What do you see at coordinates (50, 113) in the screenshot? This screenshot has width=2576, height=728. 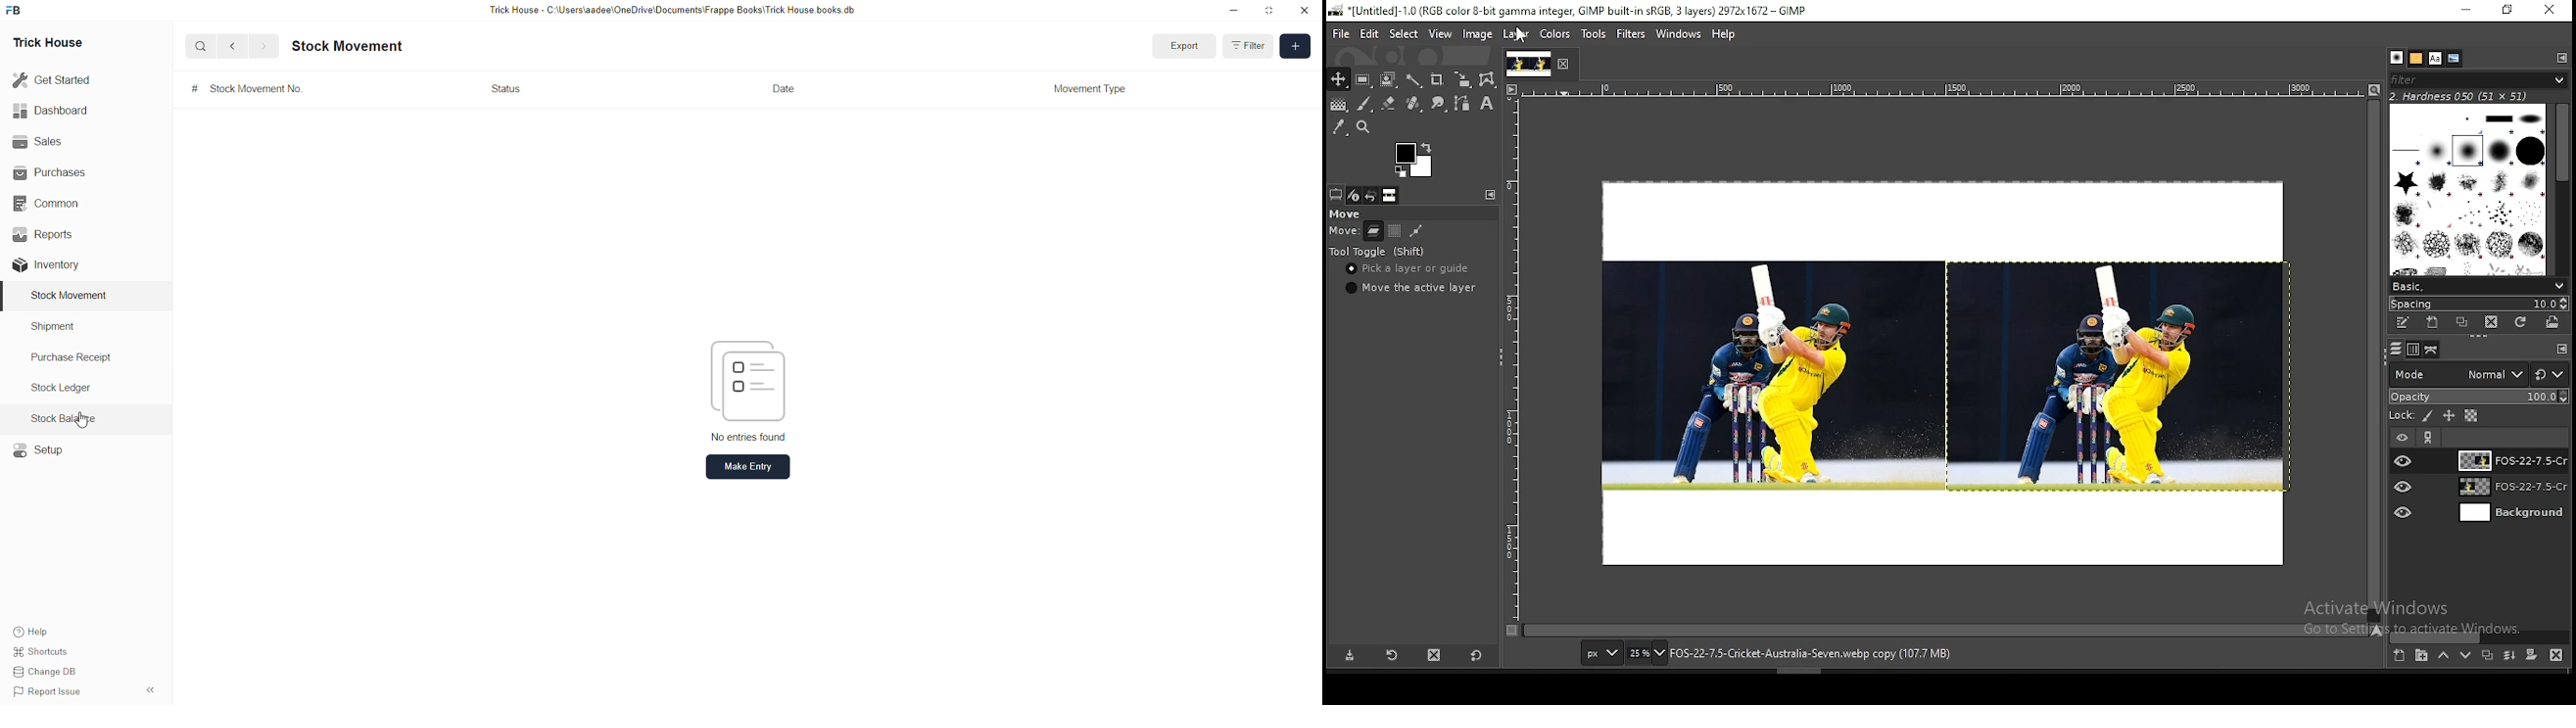 I see `Dashboard` at bounding box center [50, 113].